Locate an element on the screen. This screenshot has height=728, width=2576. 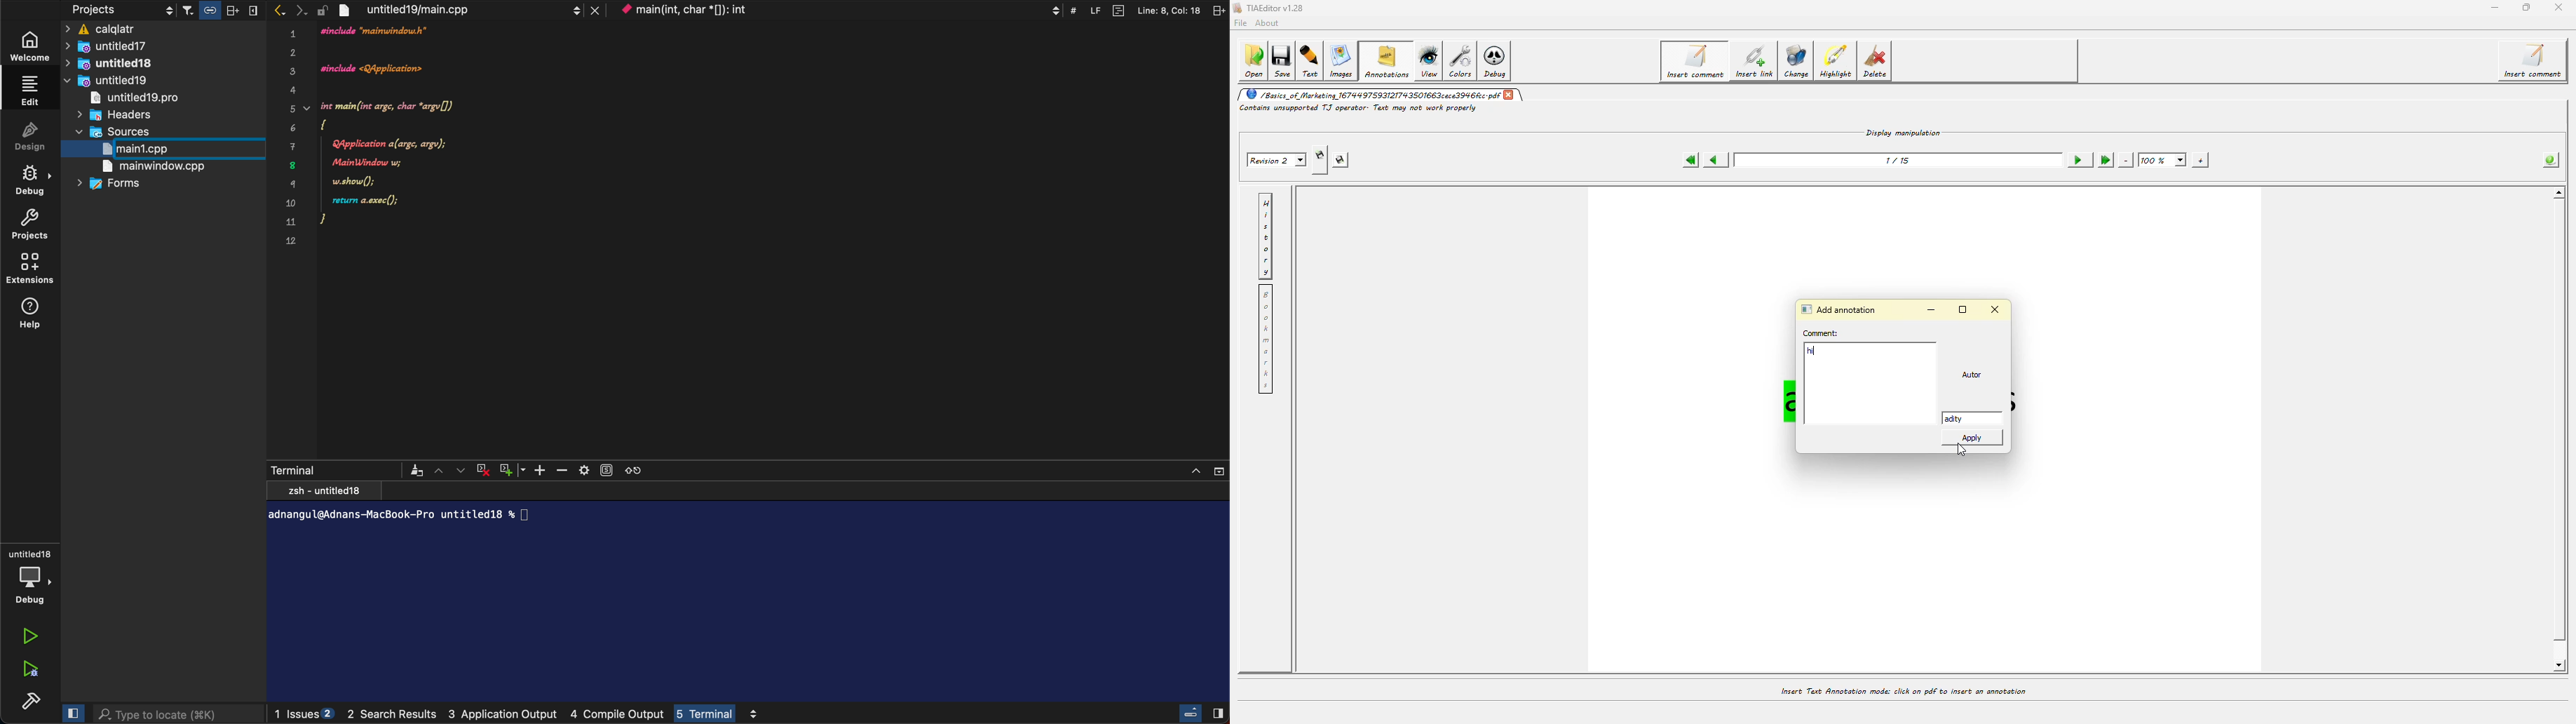
untitlewd18 is located at coordinates (116, 64).